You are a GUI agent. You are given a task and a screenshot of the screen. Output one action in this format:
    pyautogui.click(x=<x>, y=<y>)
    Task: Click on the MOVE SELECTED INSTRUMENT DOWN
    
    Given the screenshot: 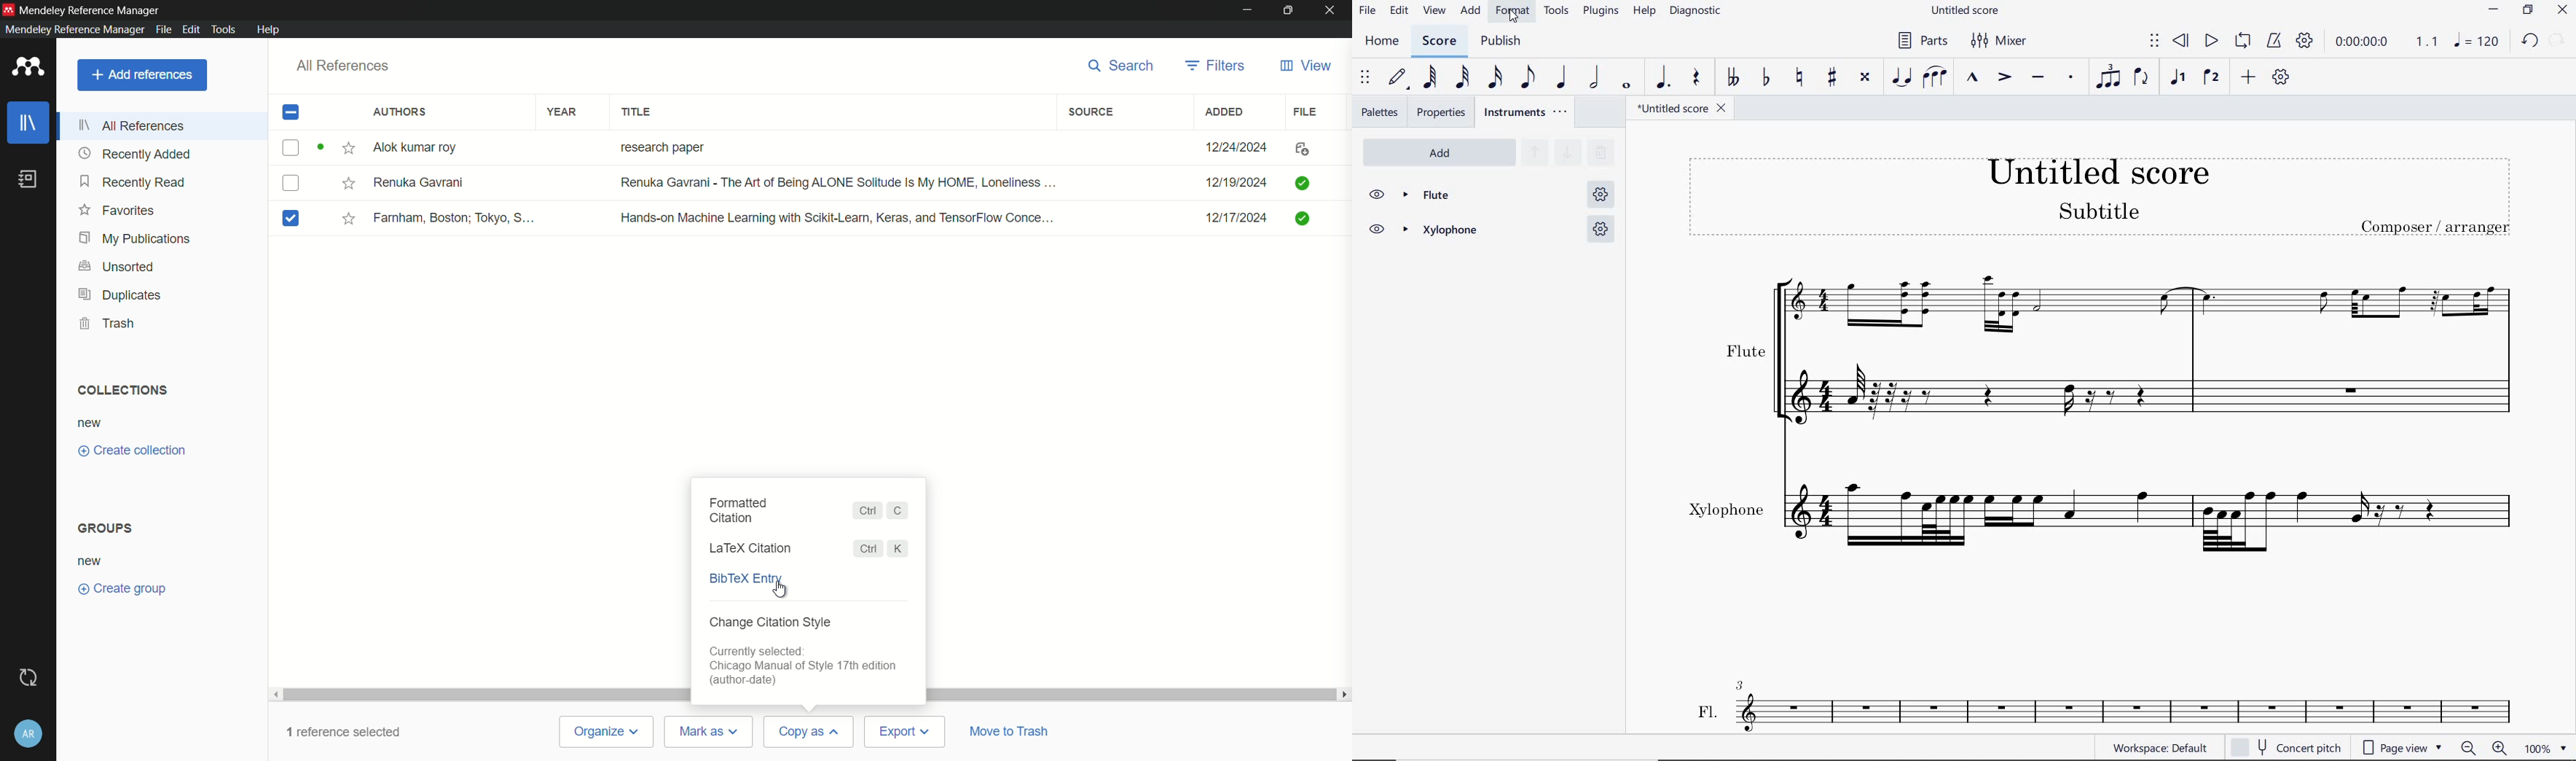 What is the action you would take?
    pyautogui.click(x=1566, y=153)
    